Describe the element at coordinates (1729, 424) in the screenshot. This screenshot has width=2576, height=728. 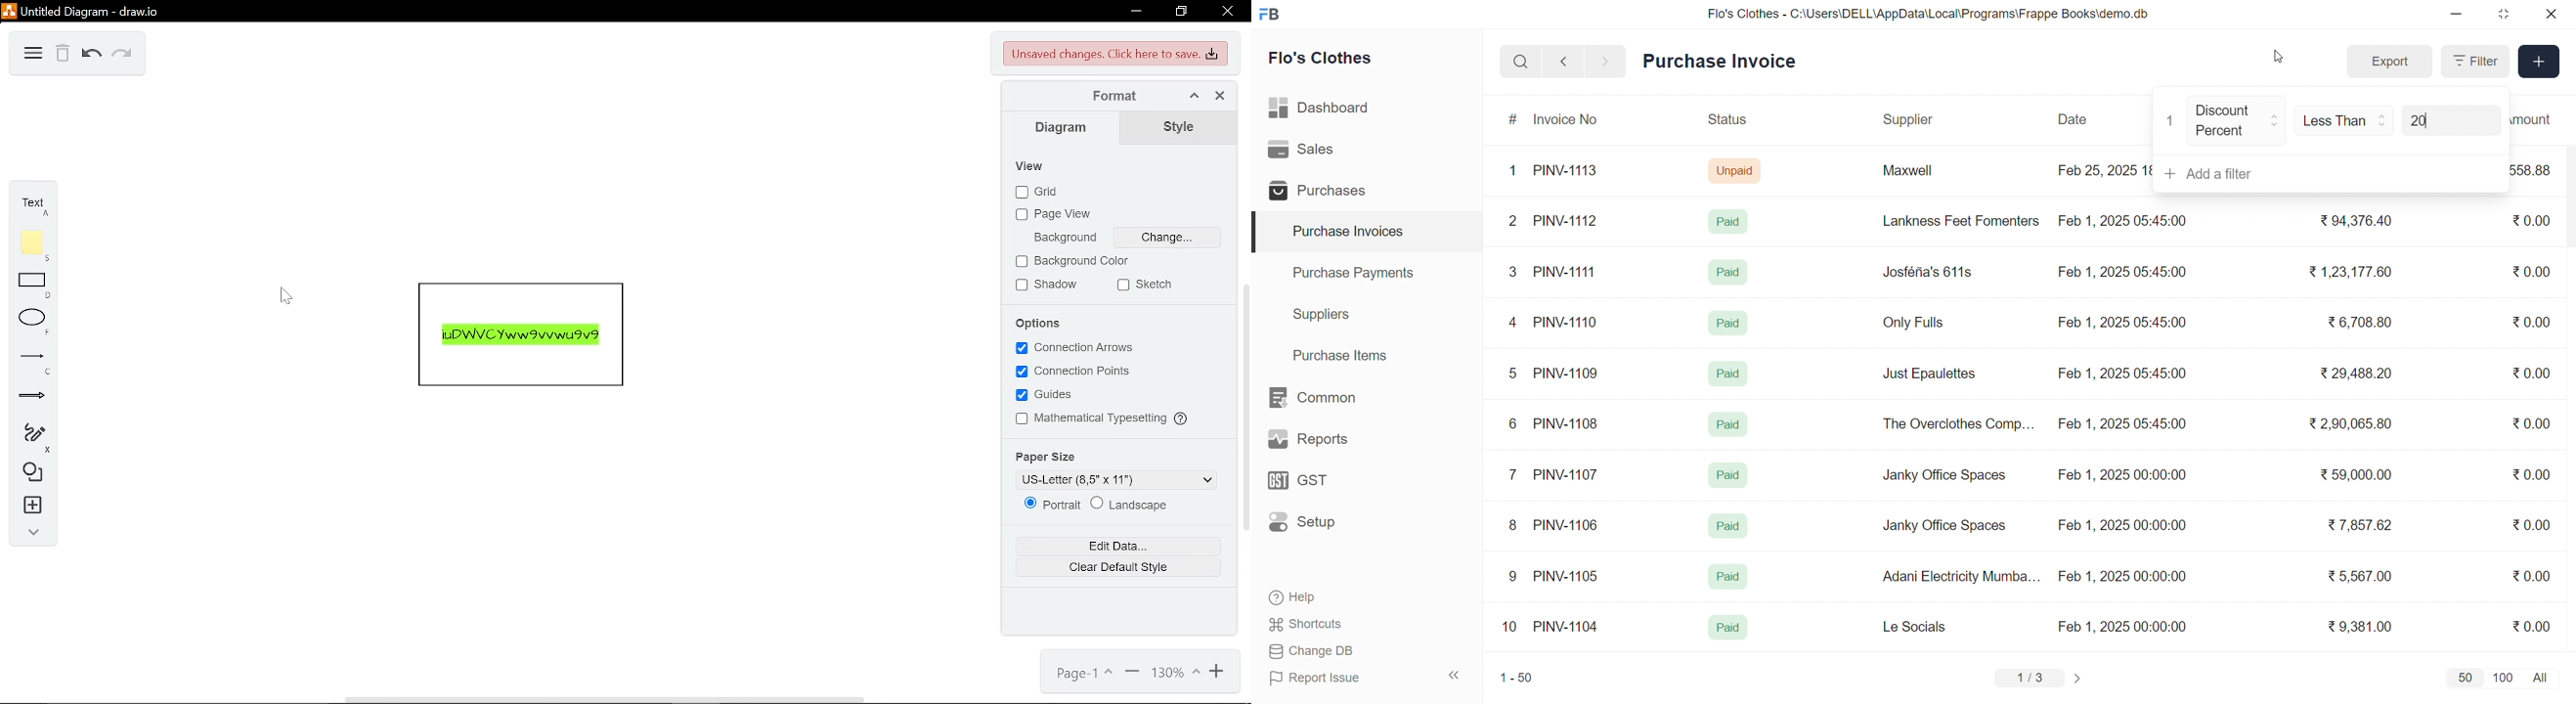
I see `Paid` at that location.